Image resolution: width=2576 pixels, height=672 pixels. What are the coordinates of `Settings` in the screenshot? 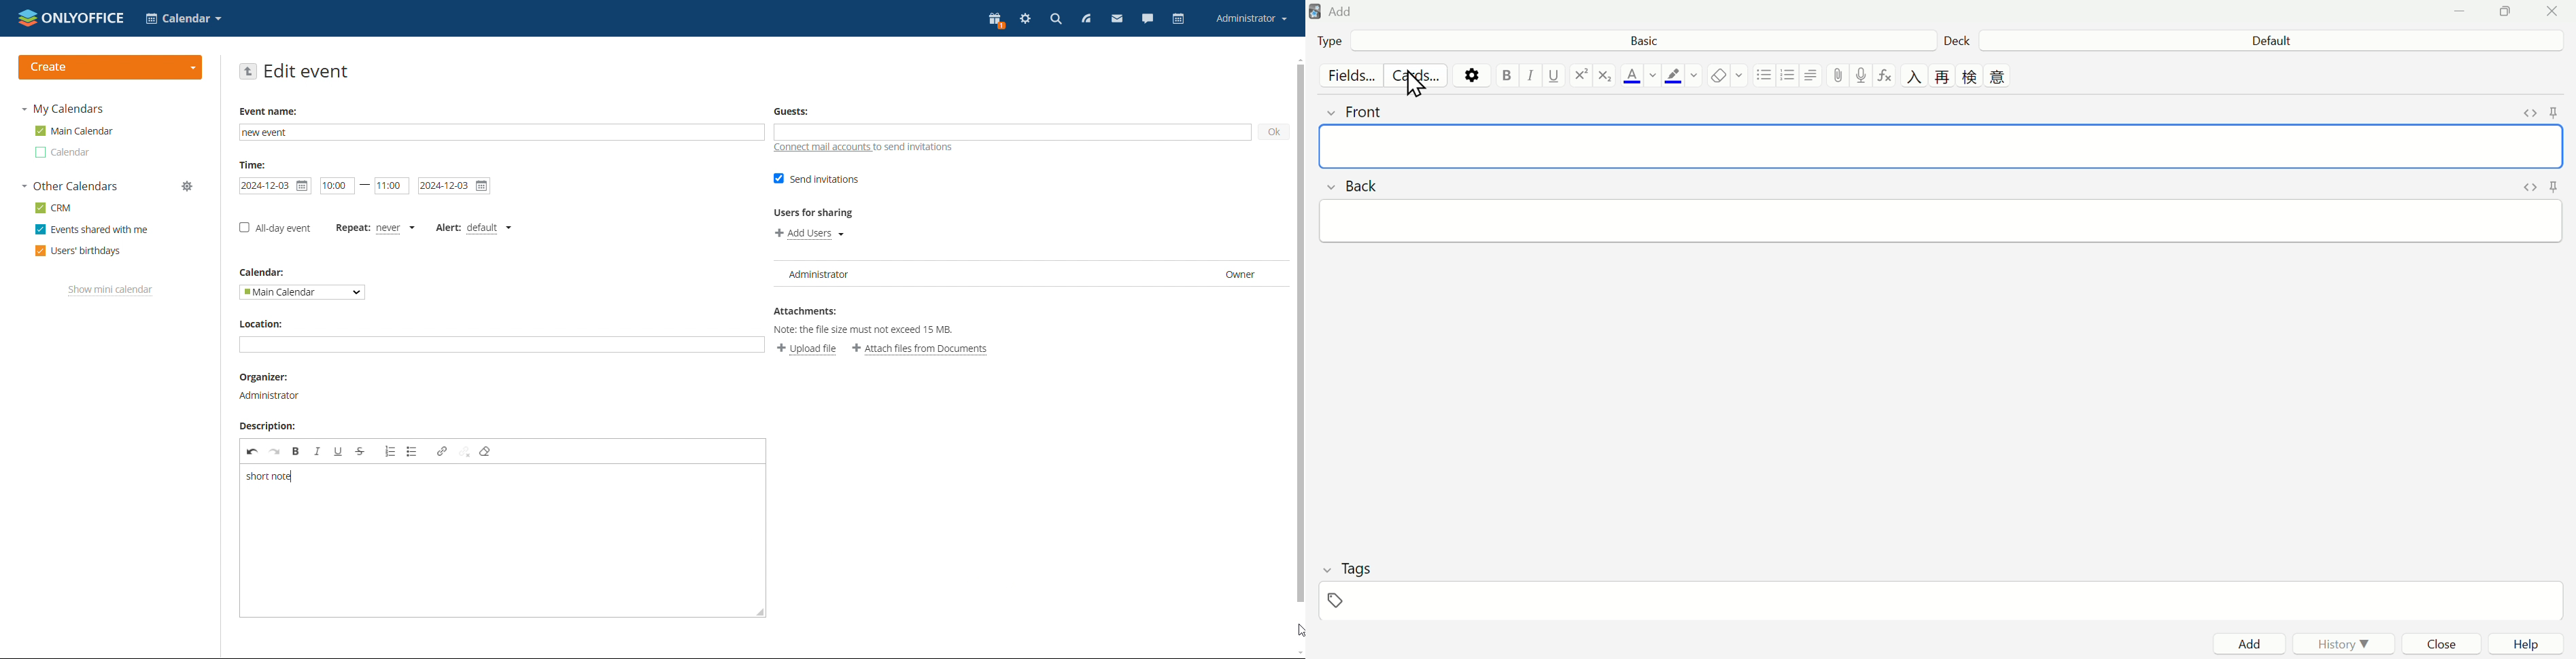 It's located at (1473, 73).